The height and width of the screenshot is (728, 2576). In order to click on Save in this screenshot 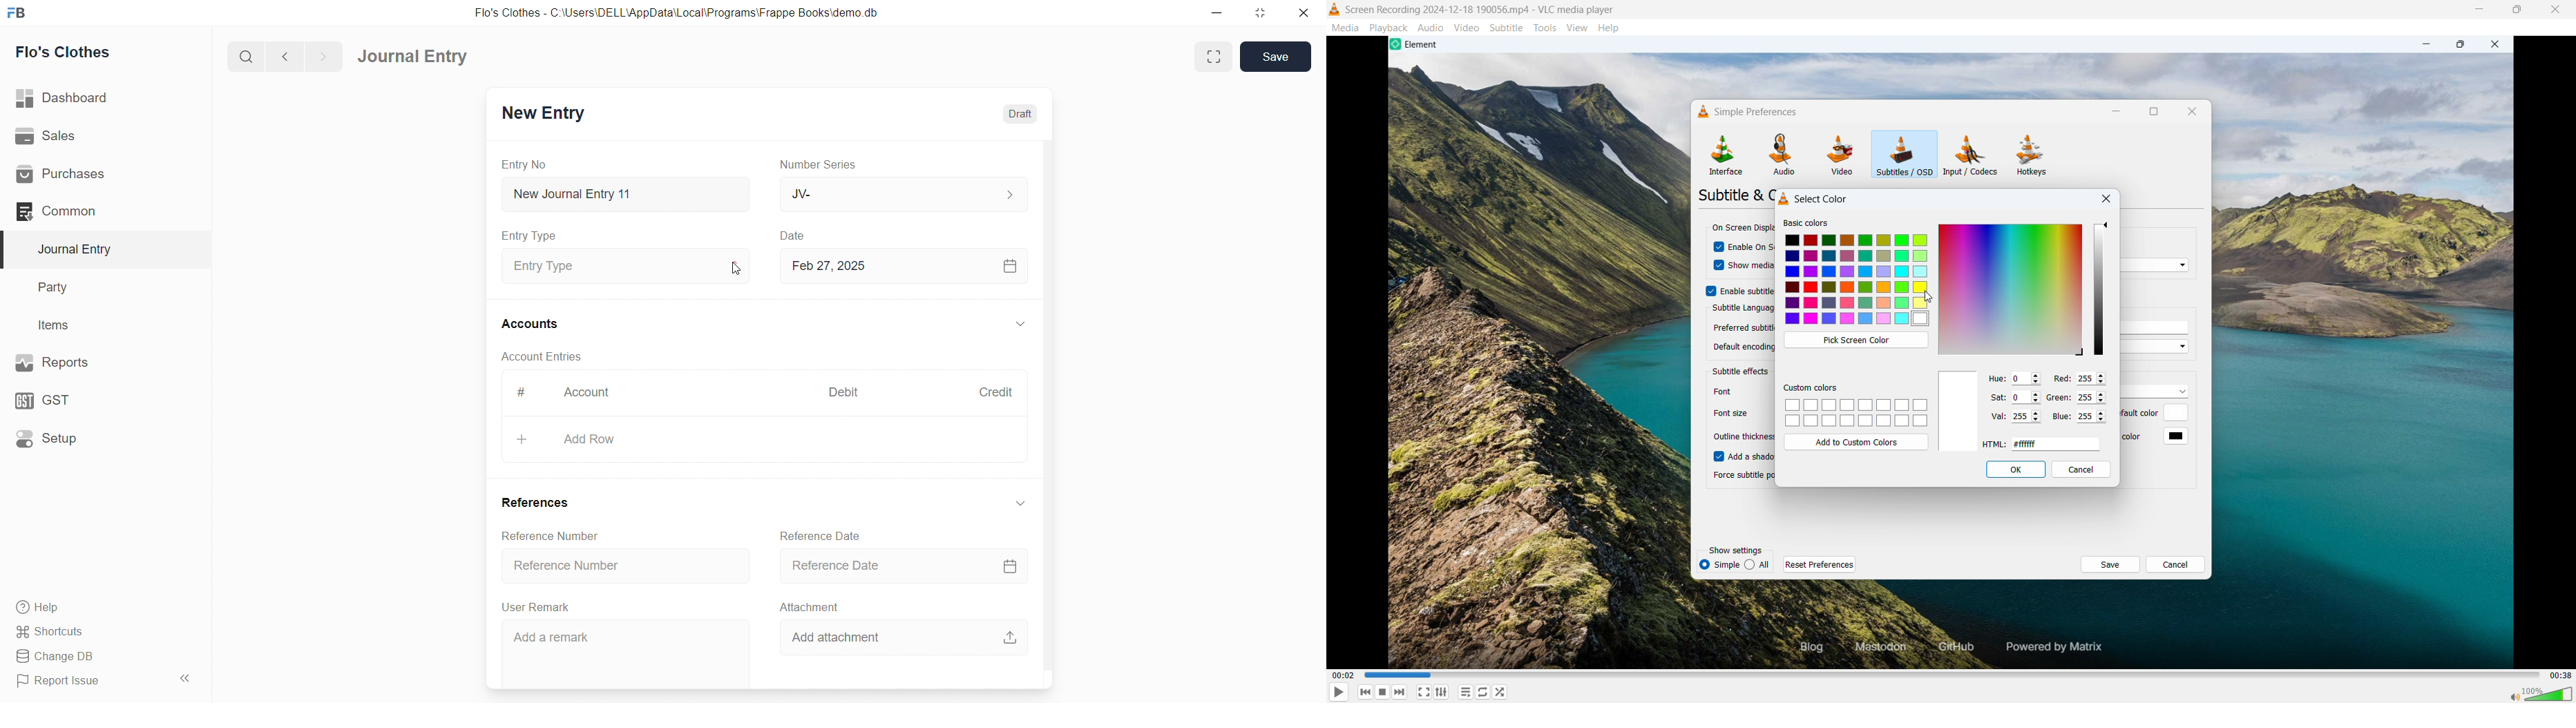, I will do `click(1276, 57)`.